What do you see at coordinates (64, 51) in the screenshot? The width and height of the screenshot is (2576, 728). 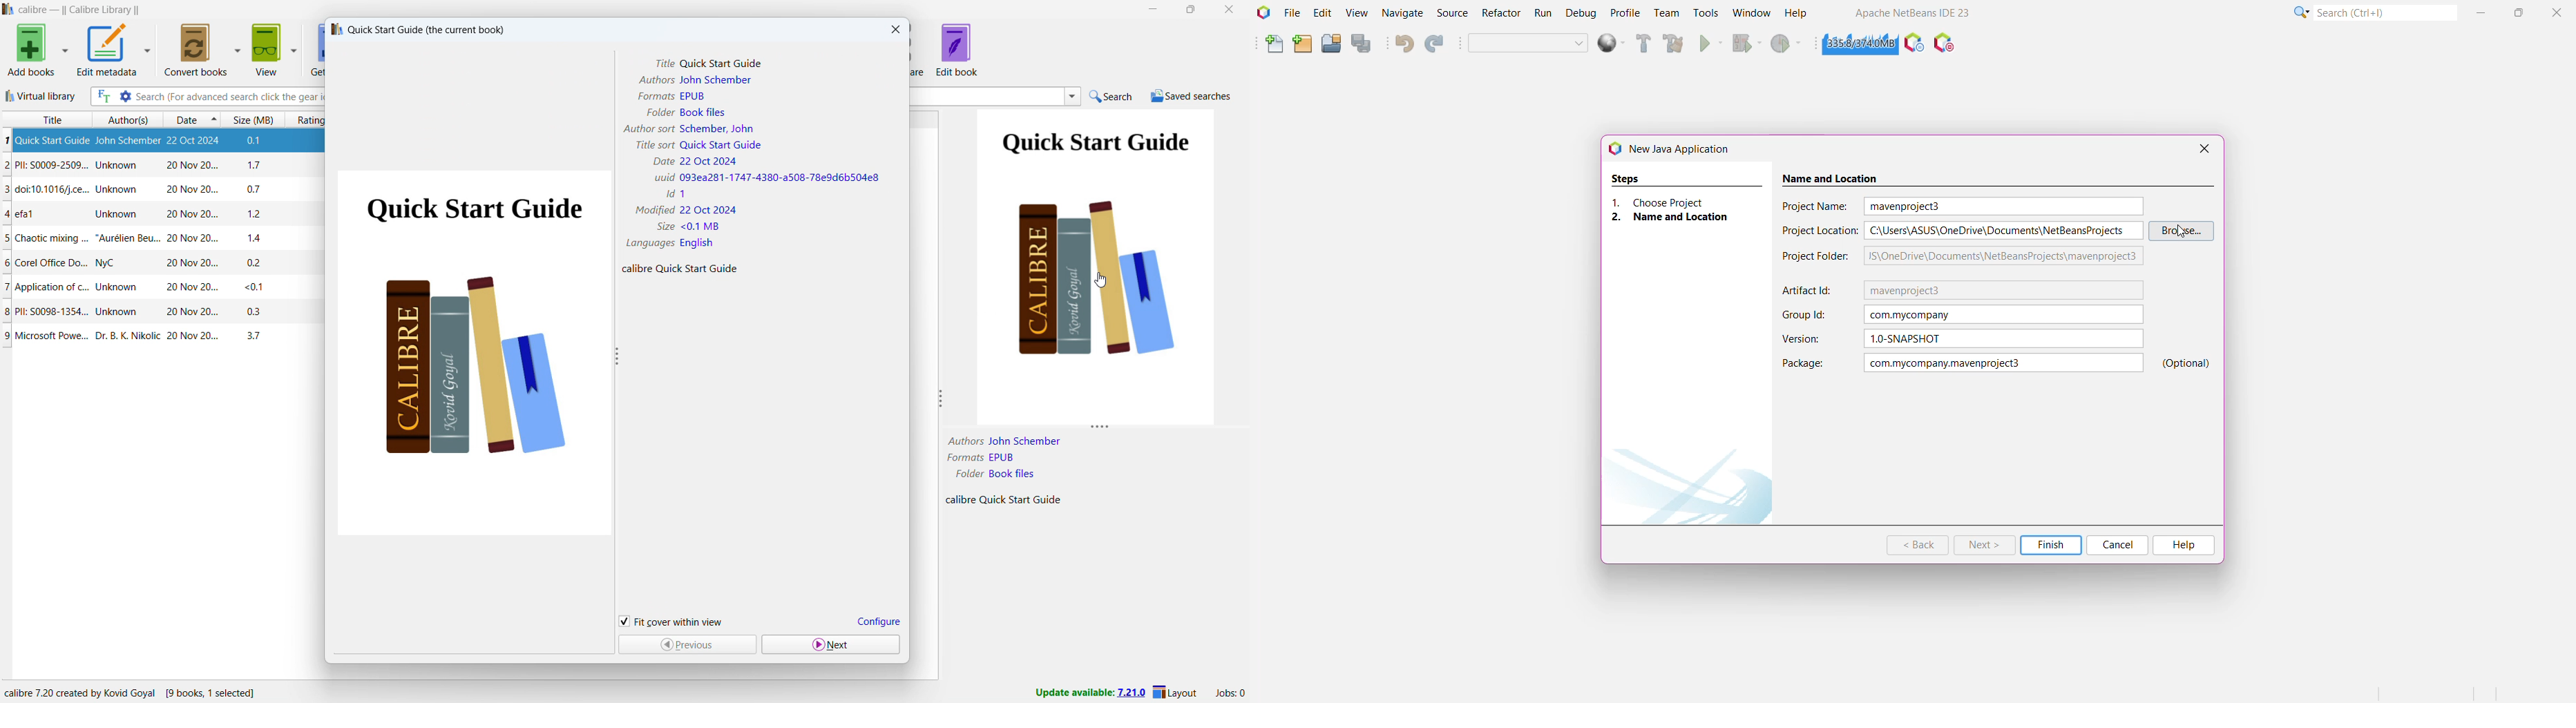 I see `add books options` at bounding box center [64, 51].